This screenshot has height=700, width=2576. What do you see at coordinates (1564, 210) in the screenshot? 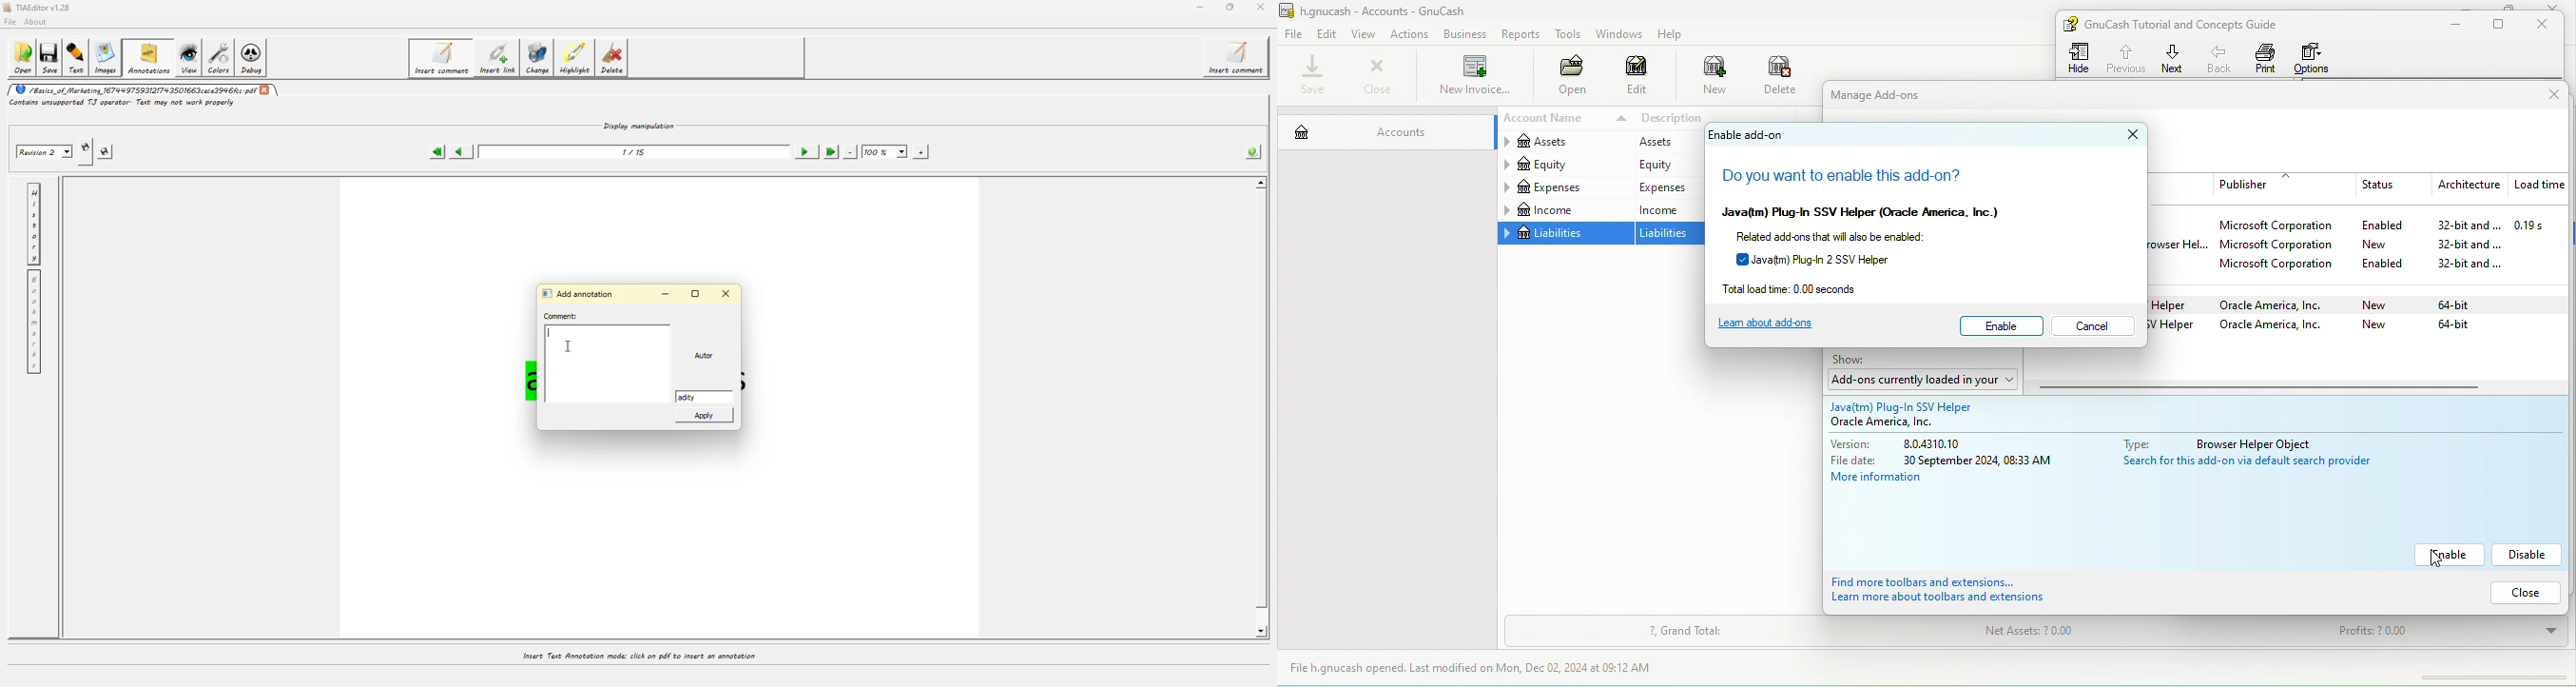
I see `income` at bounding box center [1564, 210].